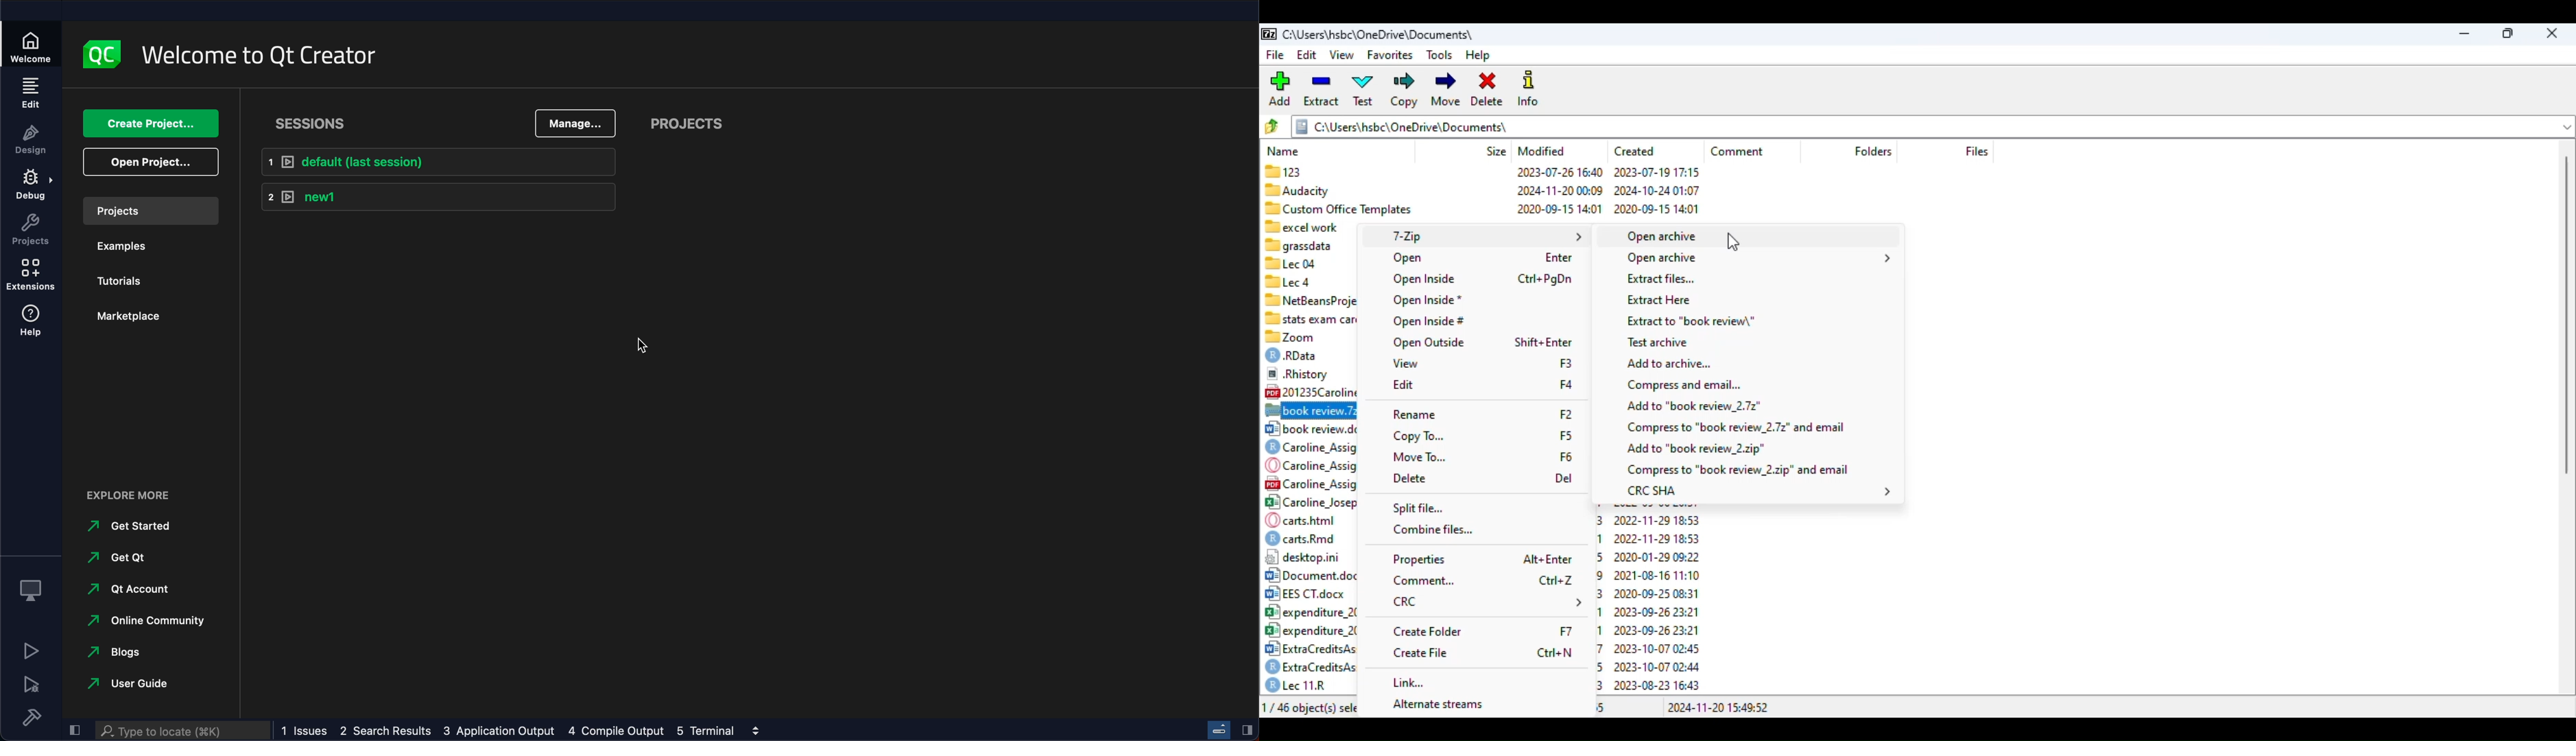 The height and width of the screenshot is (756, 2576). I want to click on account, so click(132, 591).